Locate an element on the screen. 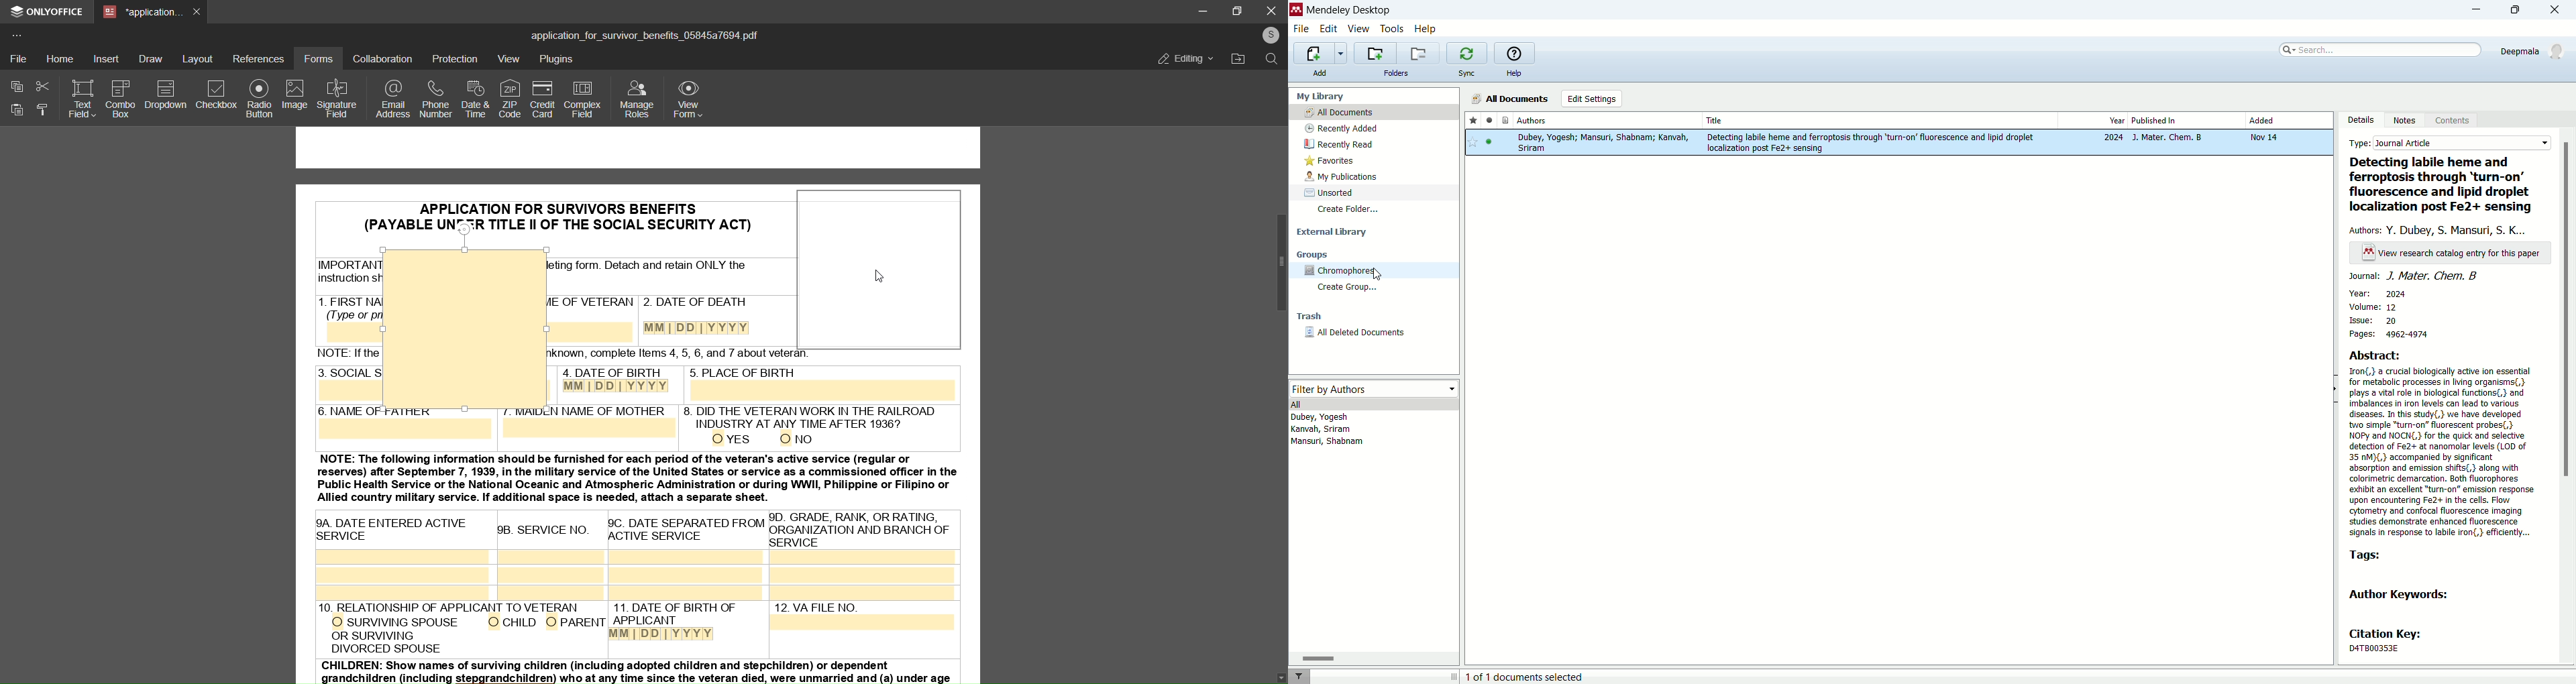  view form is located at coordinates (691, 99).